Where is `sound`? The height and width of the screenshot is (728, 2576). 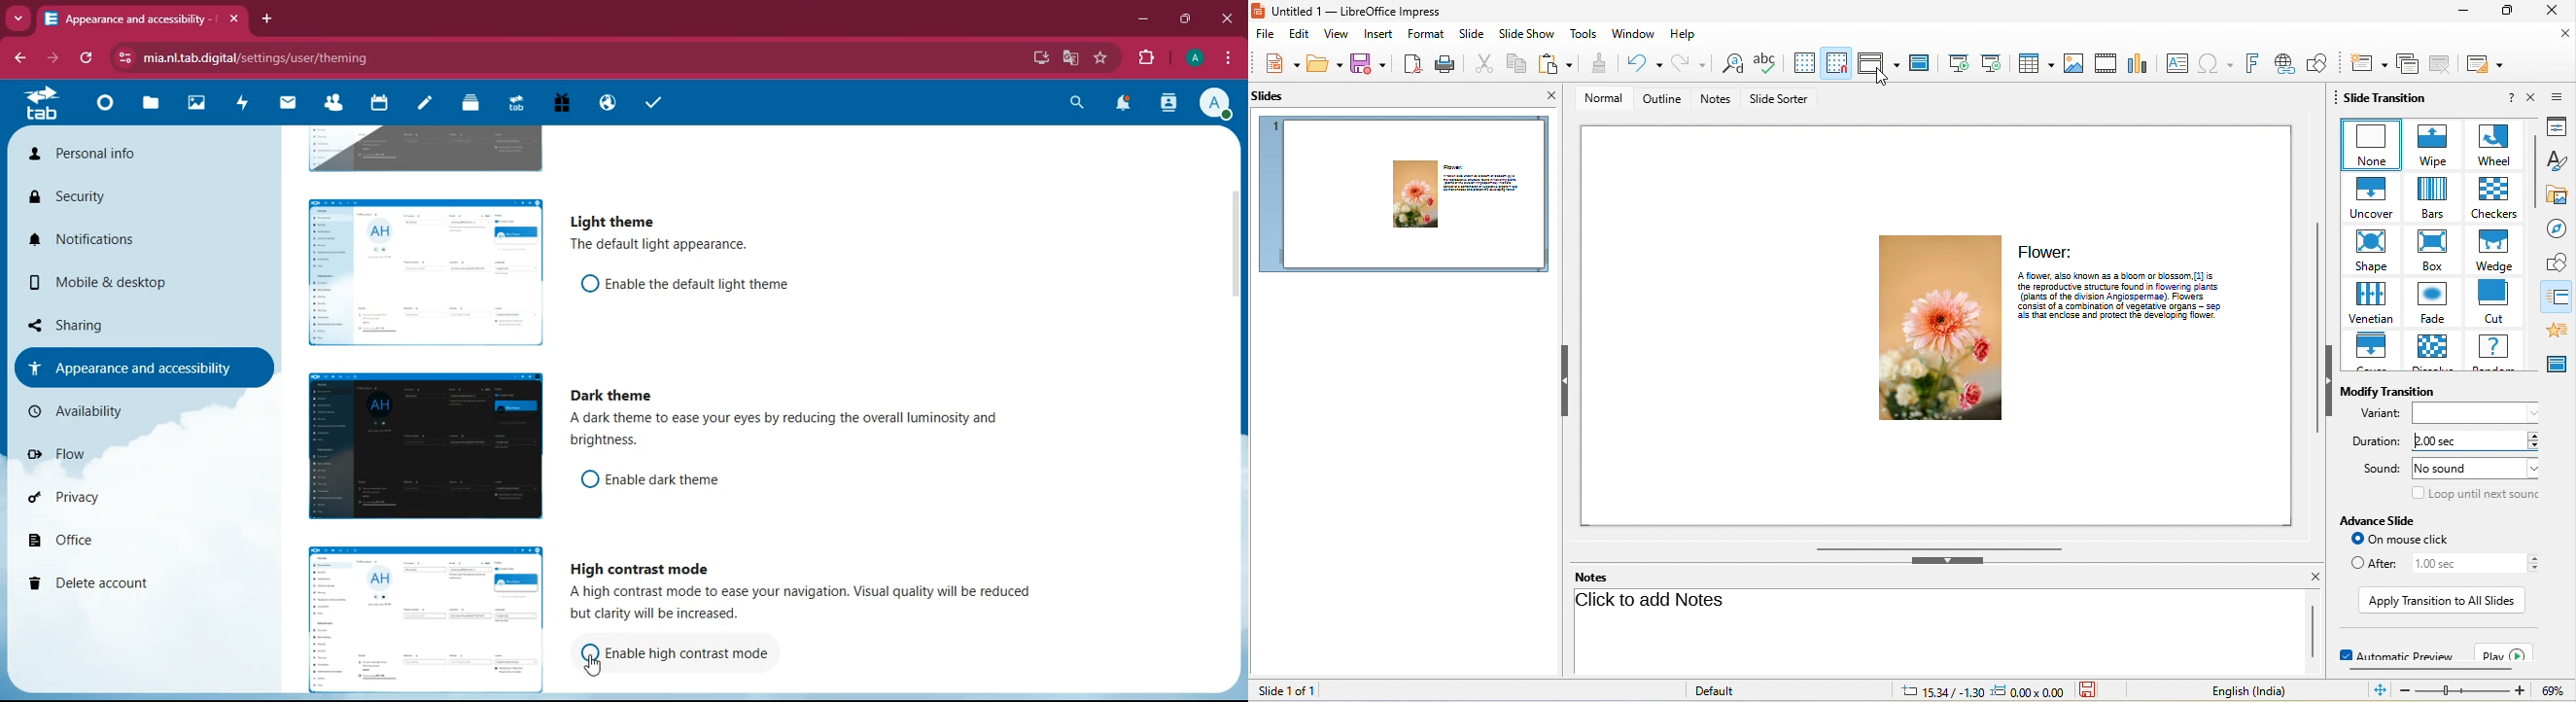 sound is located at coordinates (2378, 467).